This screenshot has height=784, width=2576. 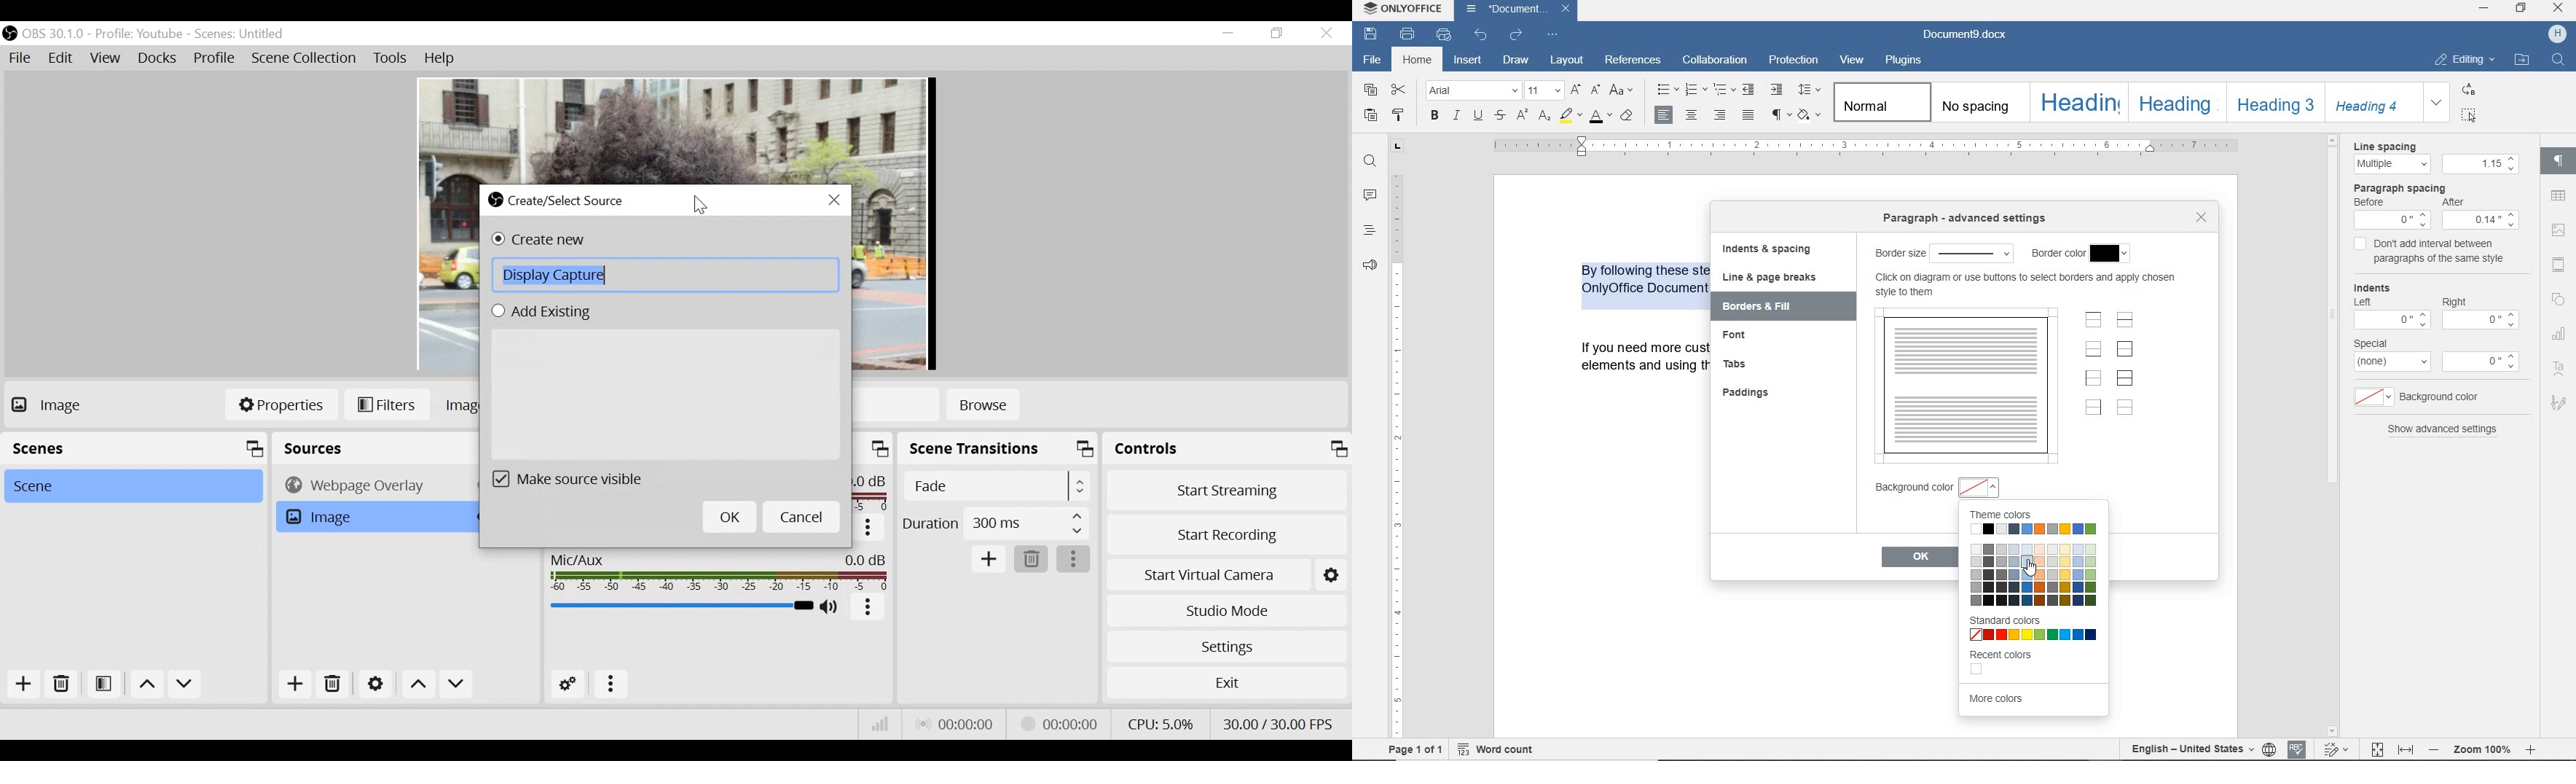 I want to click on set left border only, so click(x=2092, y=379).